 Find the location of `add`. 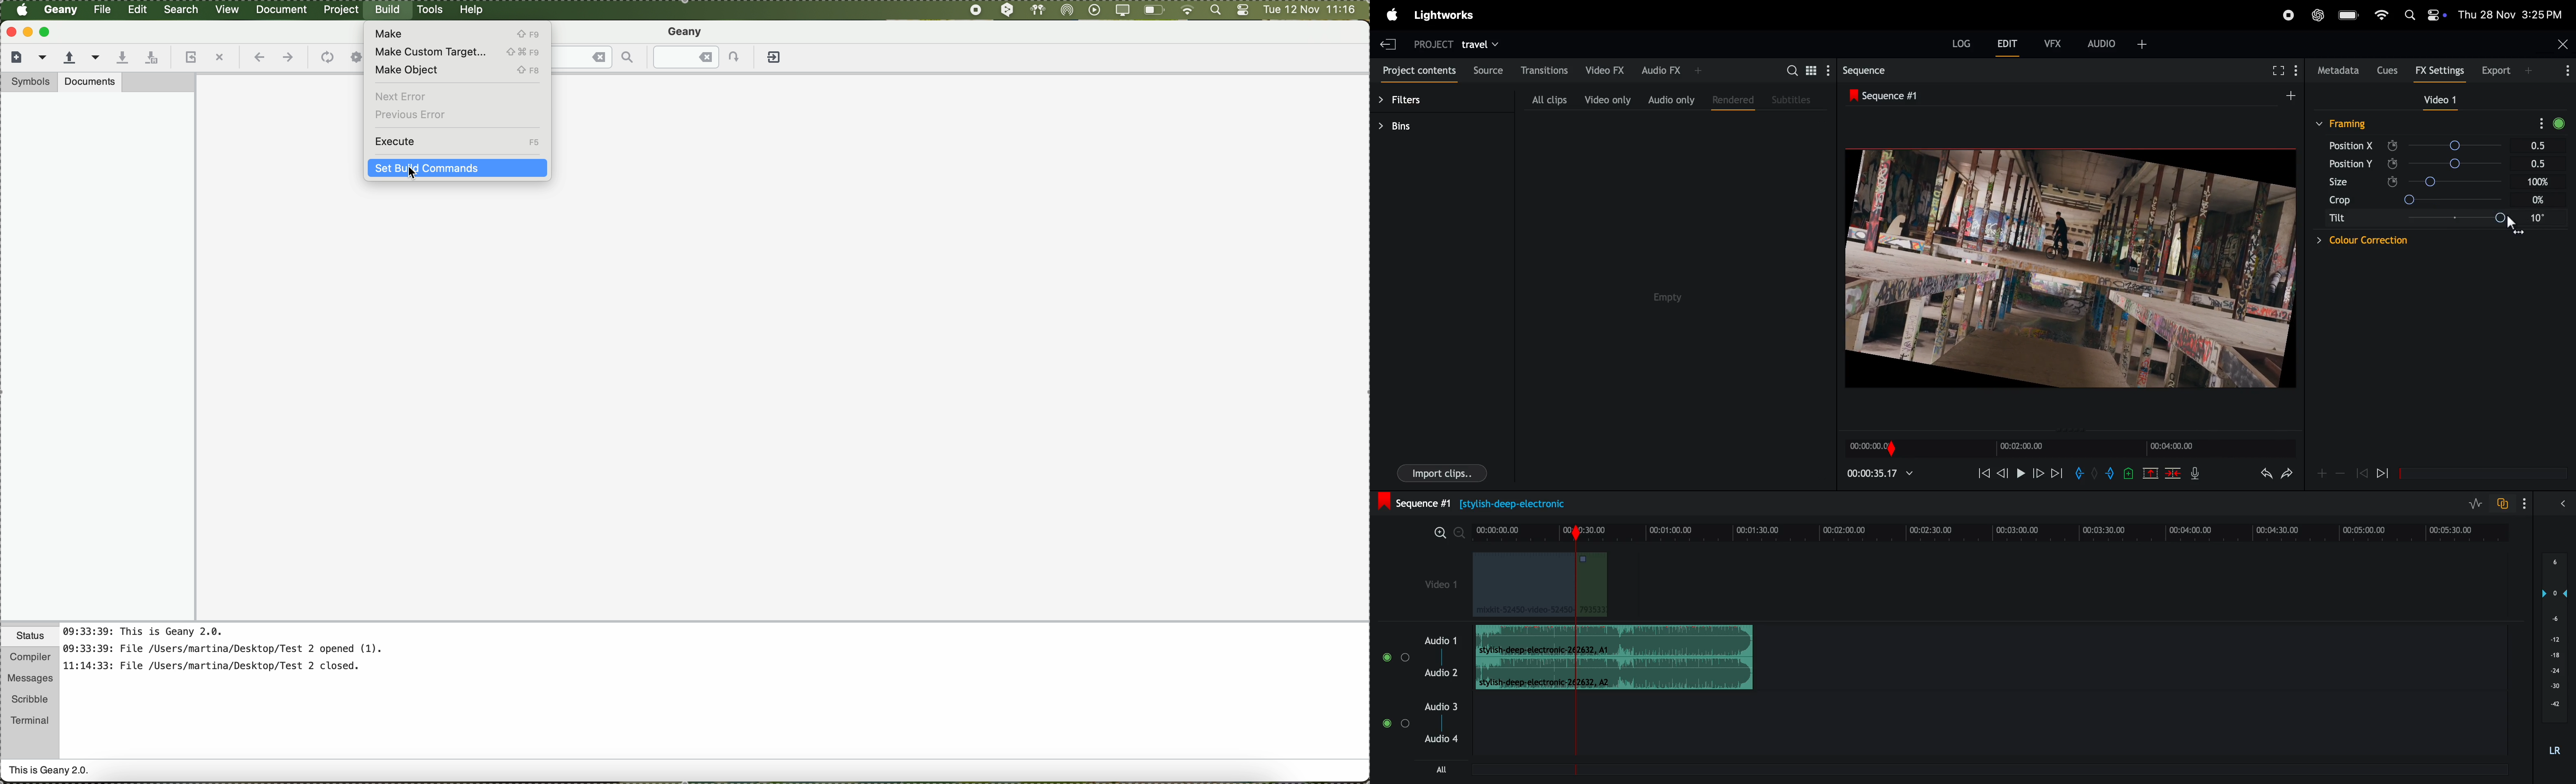

add is located at coordinates (2296, 99).